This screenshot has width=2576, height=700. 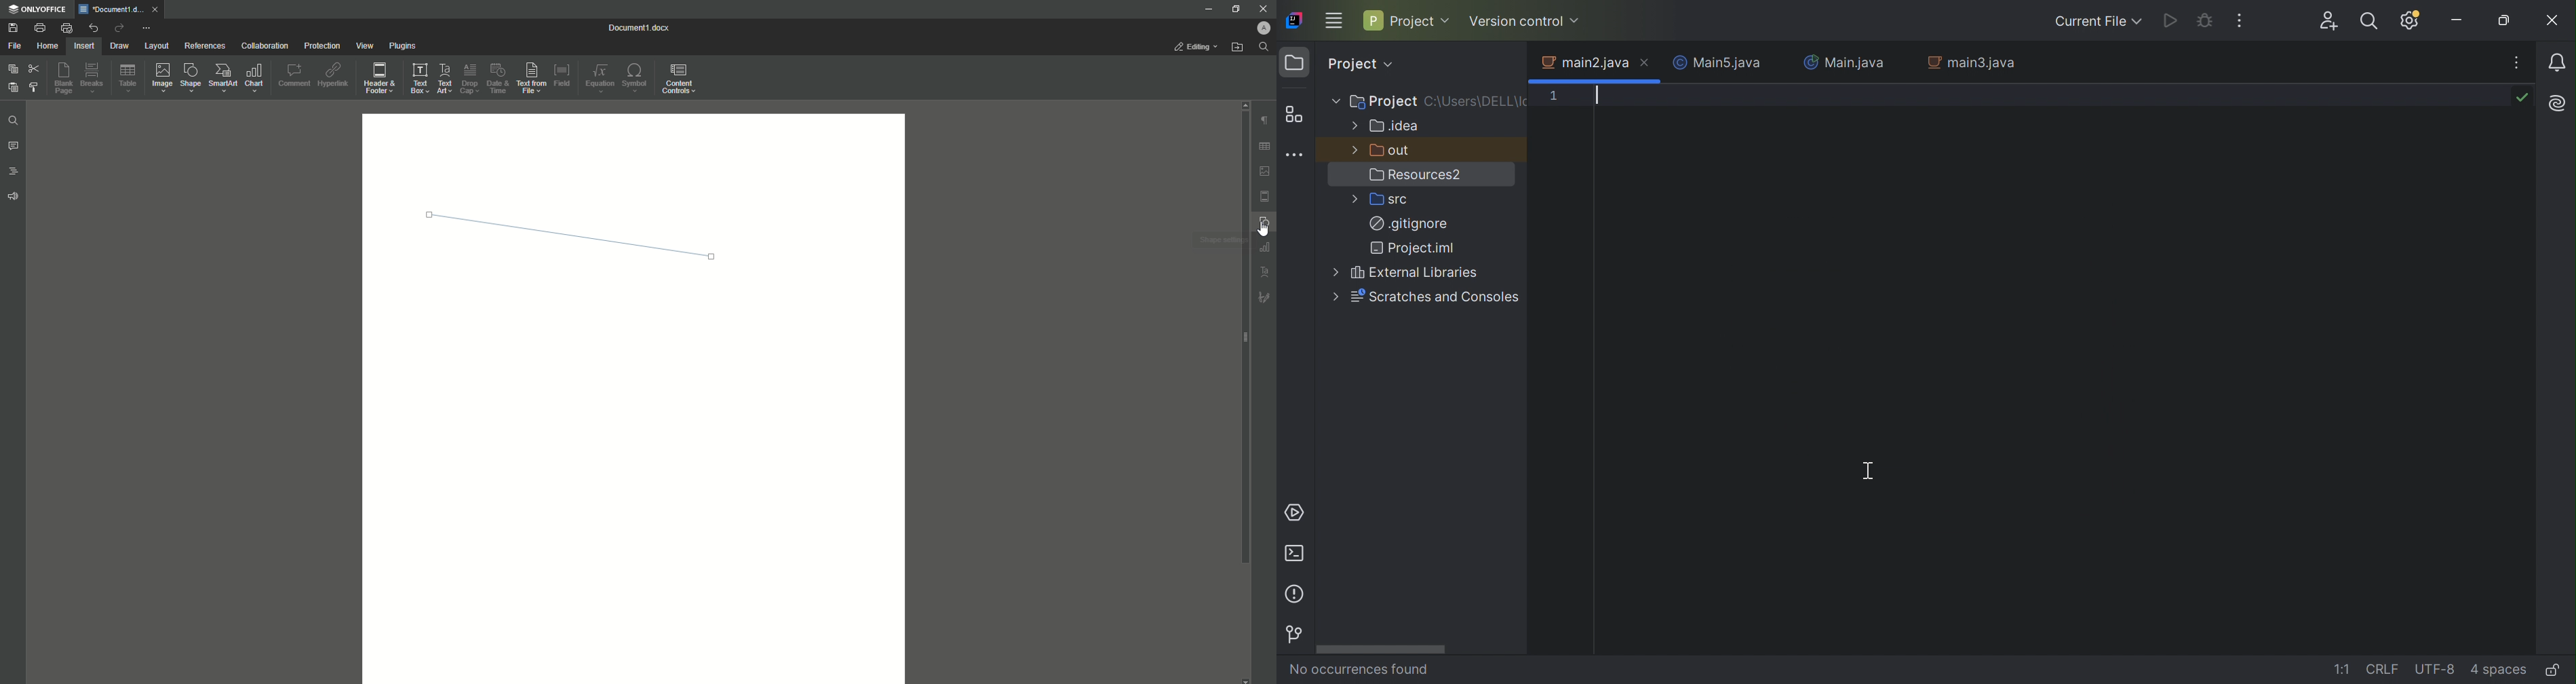 I want to click on Shape Settings, so click(x=1264, y=224).